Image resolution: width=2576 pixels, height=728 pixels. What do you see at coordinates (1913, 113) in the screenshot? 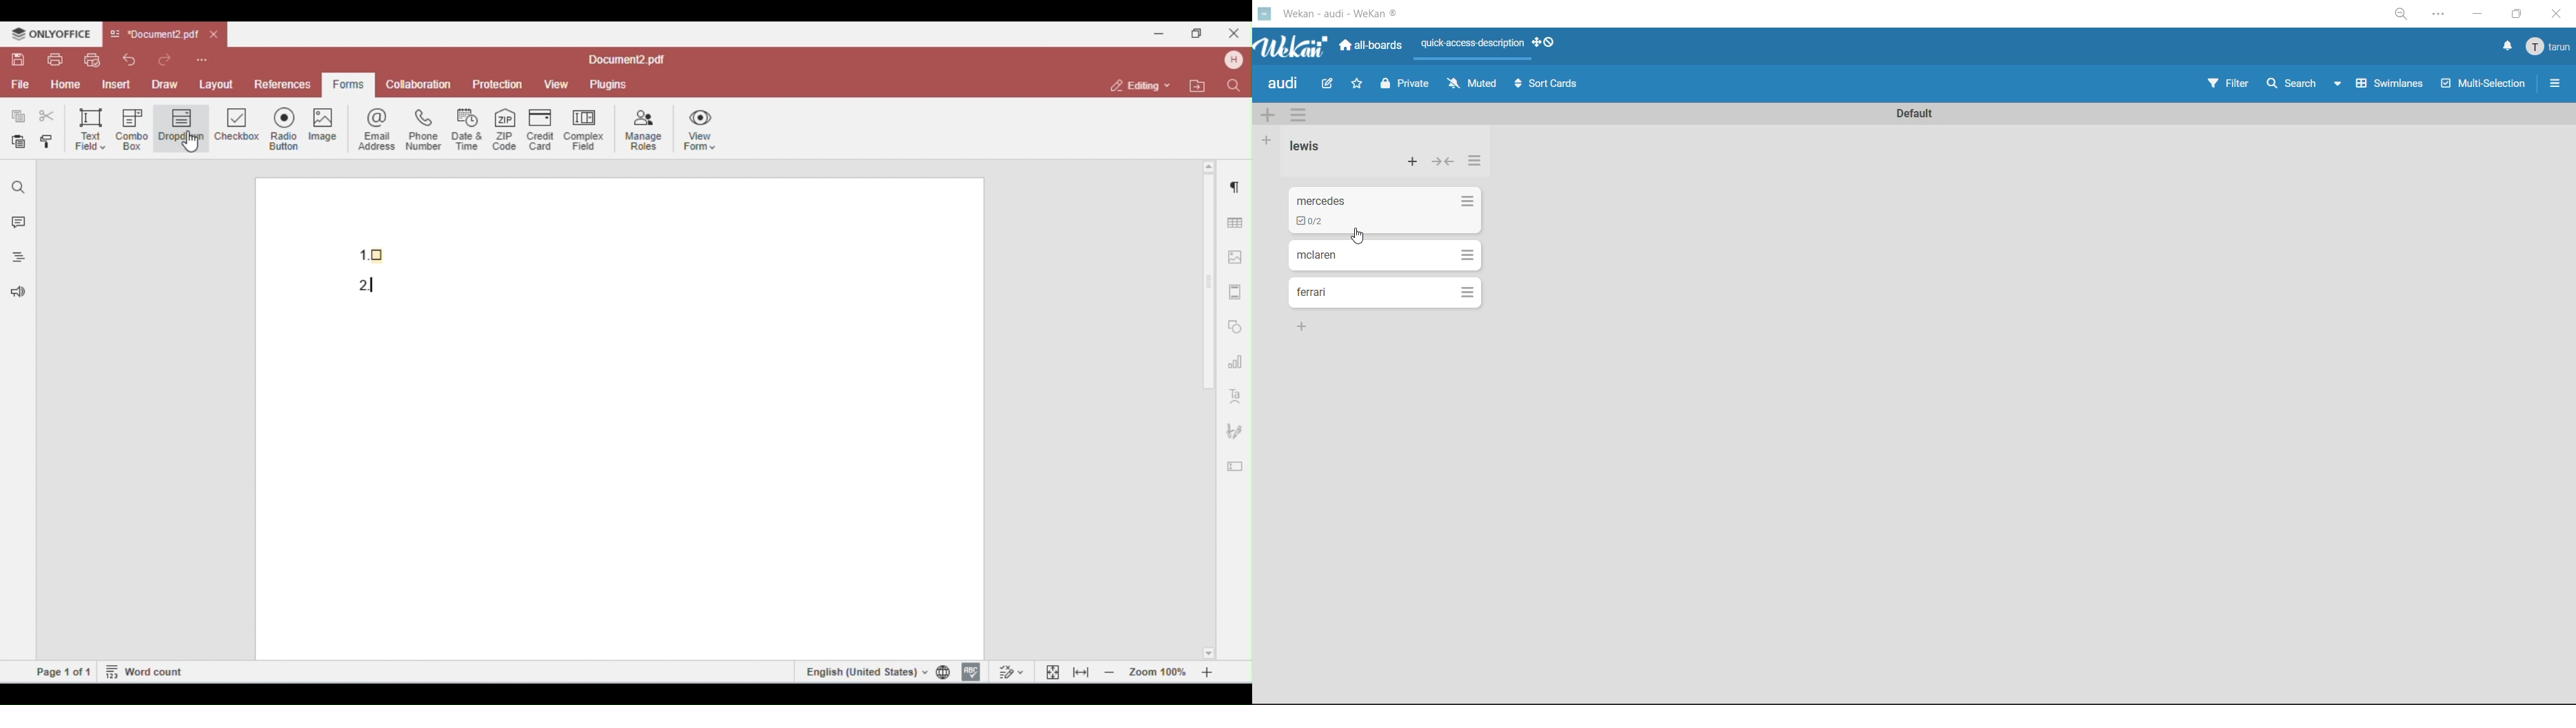
I see `default` at bounding box center [1913, 113].